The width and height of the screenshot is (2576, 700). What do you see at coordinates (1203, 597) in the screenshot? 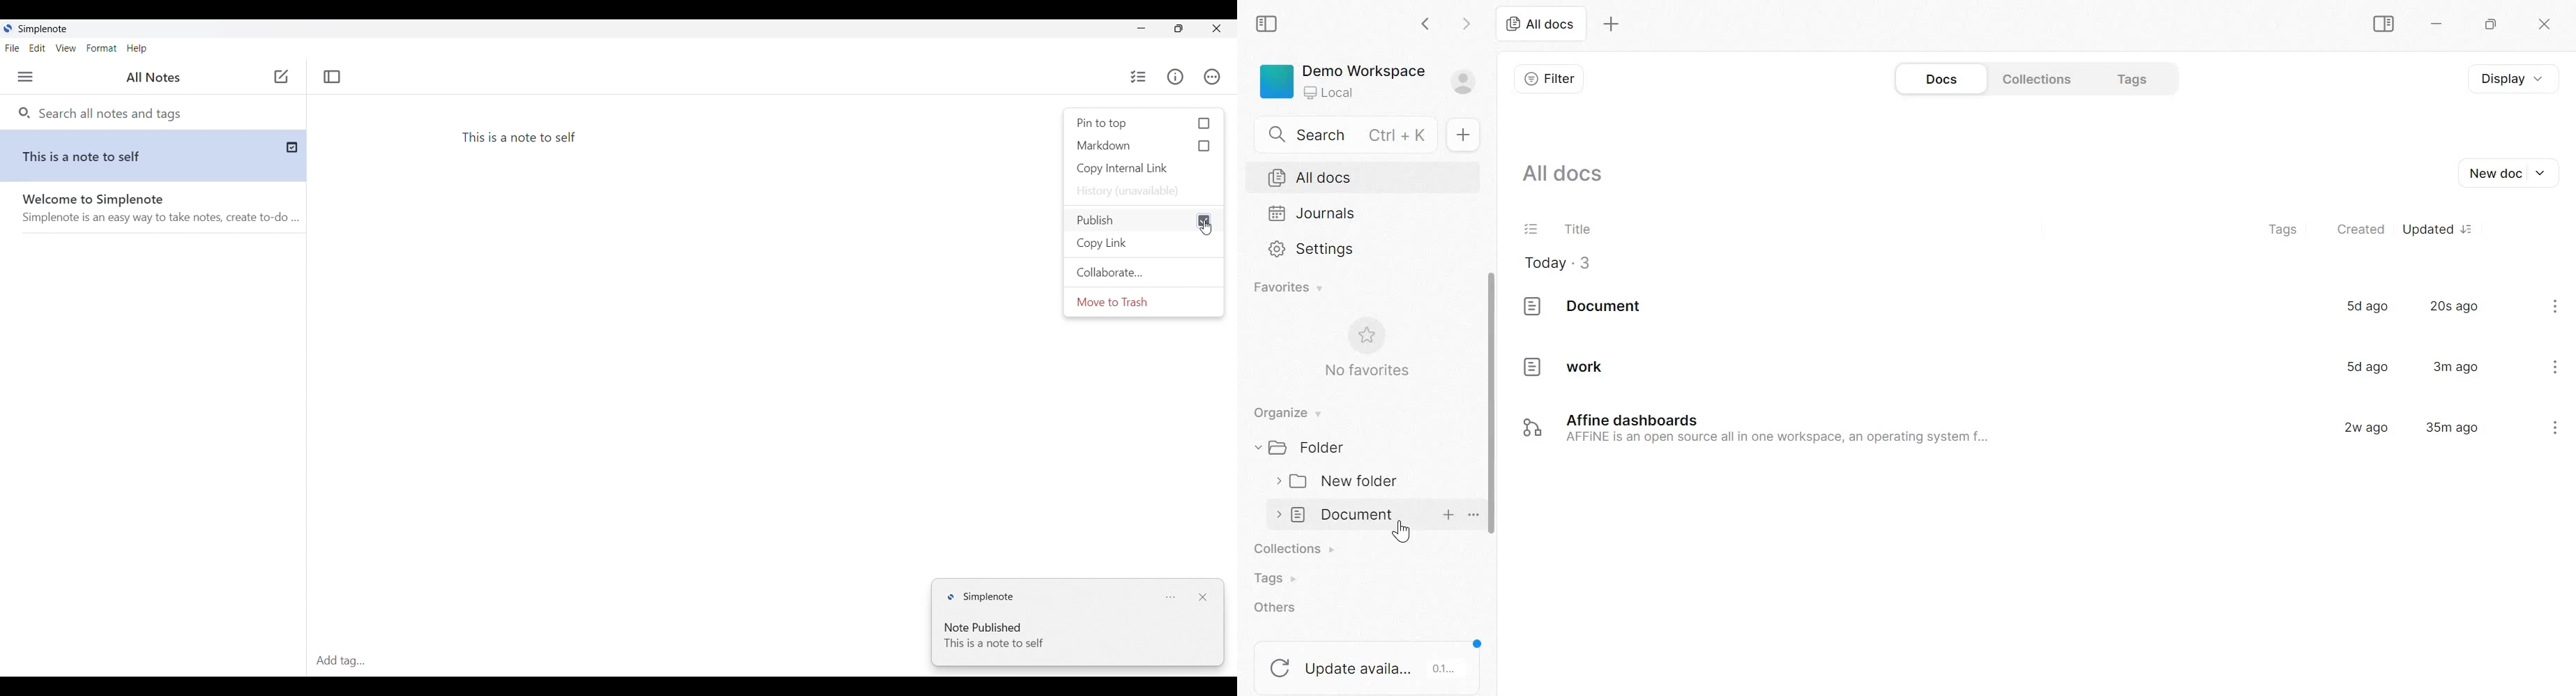
I see `Close notification window` at bounding box center [1203, 597].